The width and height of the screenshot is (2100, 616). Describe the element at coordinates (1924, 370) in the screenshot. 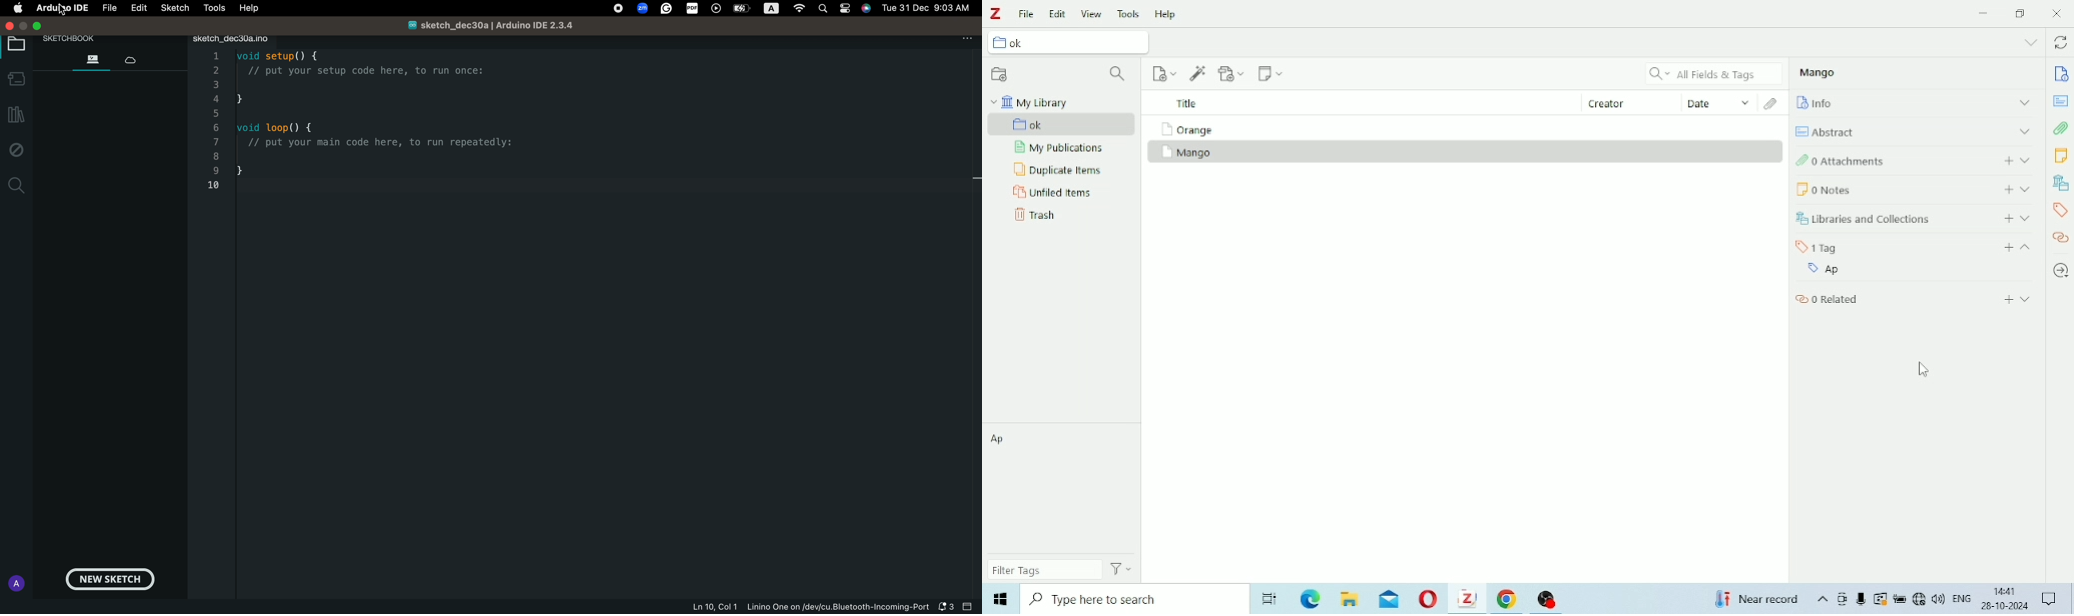

I see `Cursor` at that location.